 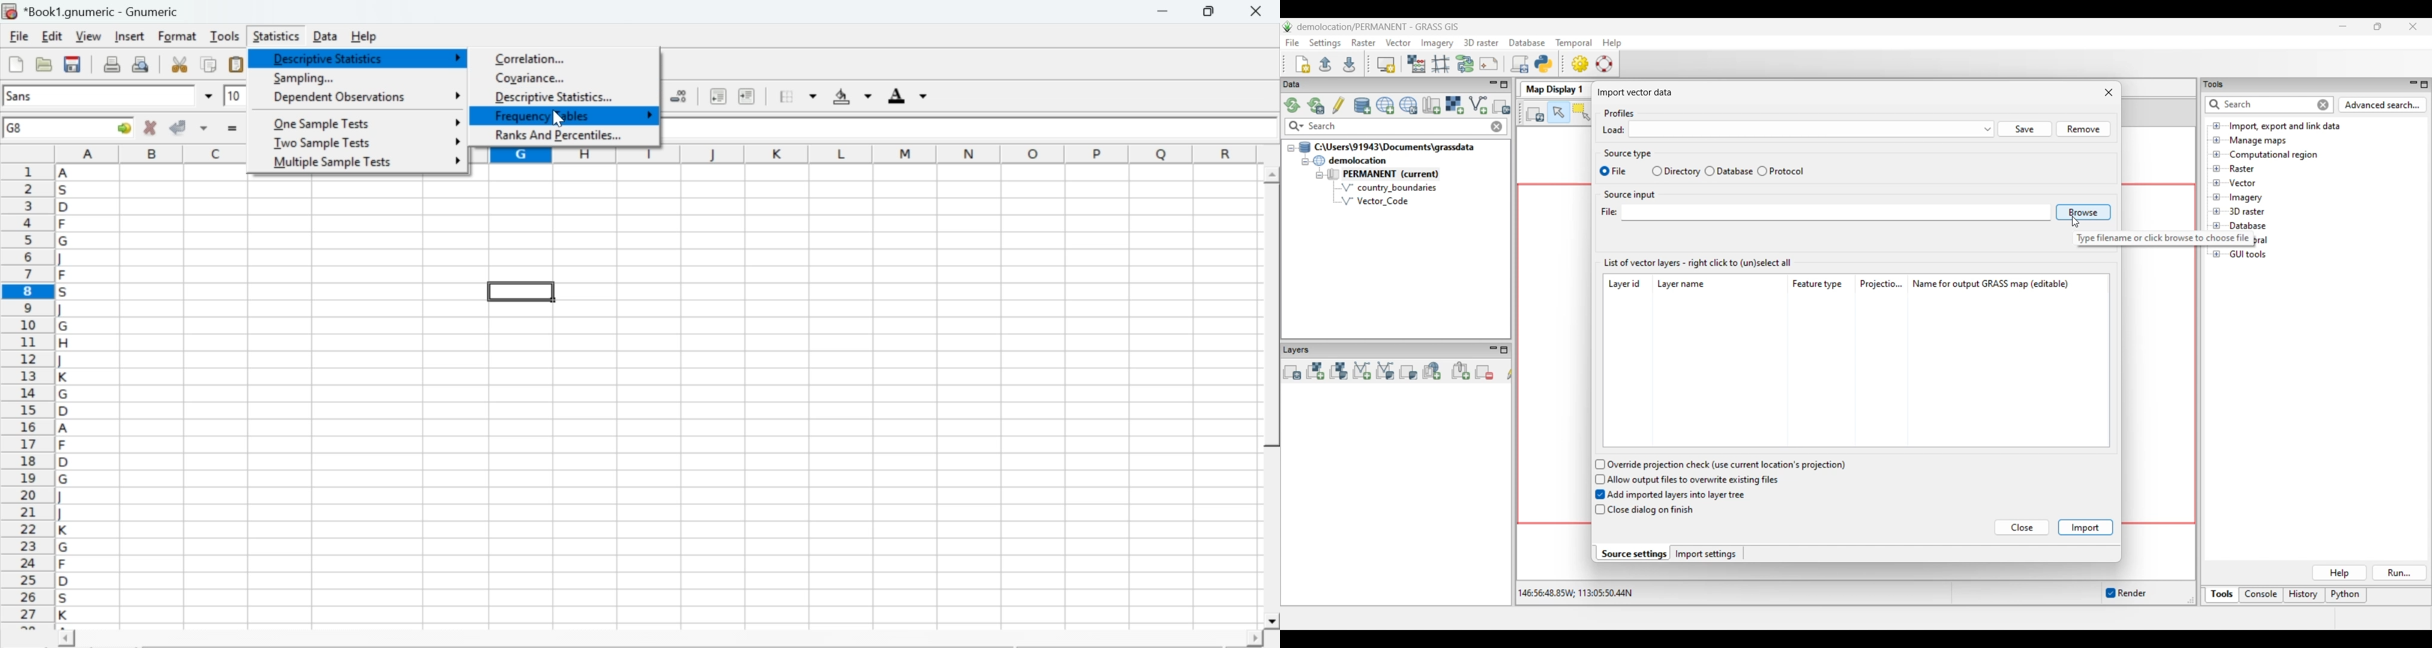 I want to click on view, so click(x=88, y=35).